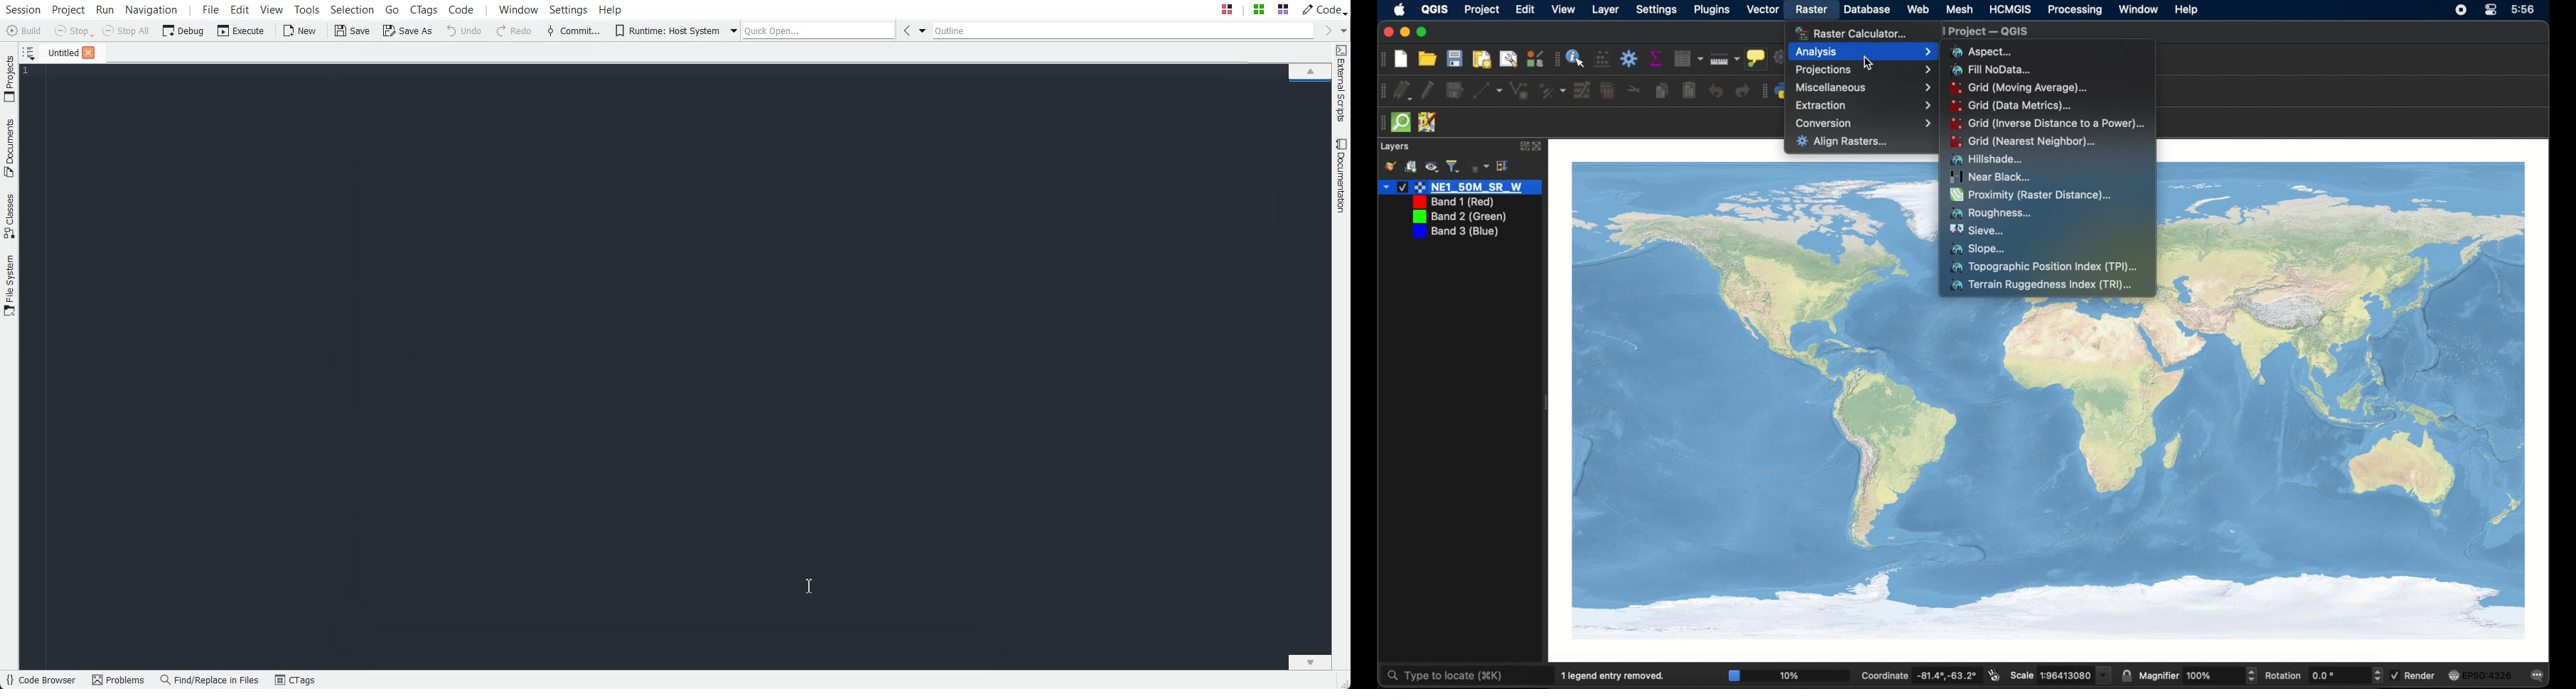 This screenshot has width=2576, height=700. I want to click on edit, so click(1526, 10).